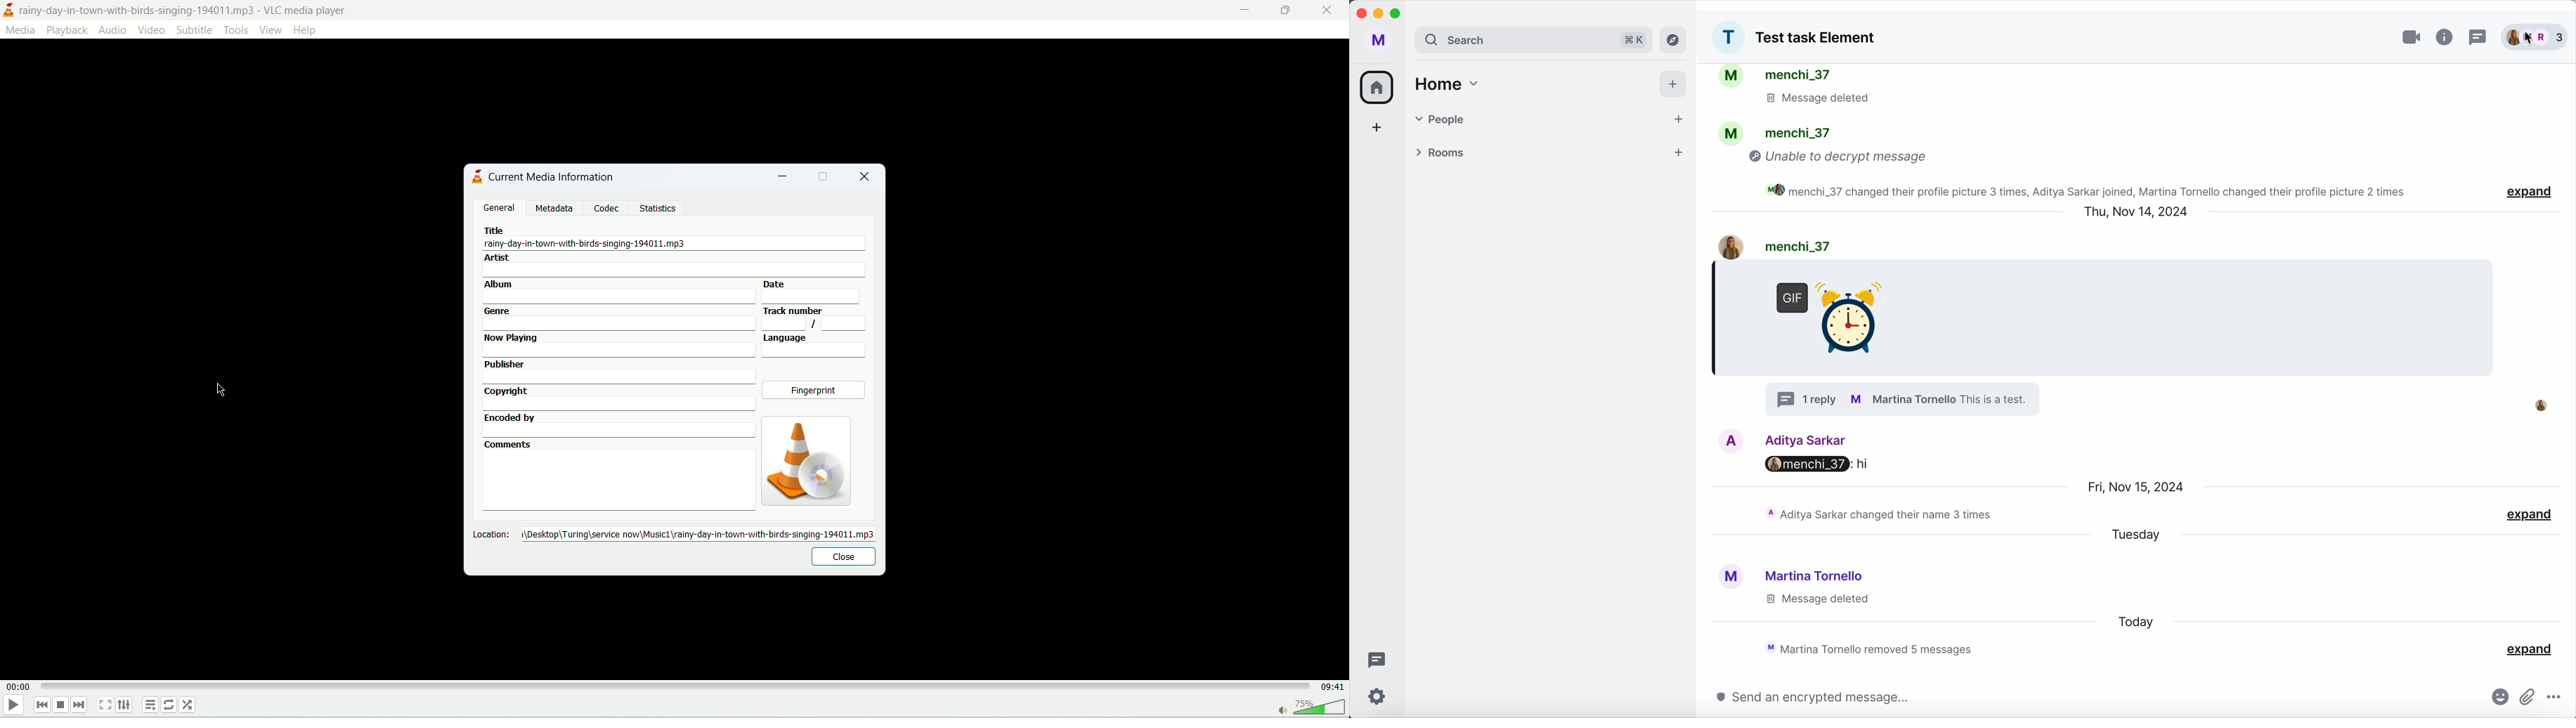 The image size is (2576, 728). What do you see at coordinates (221, 388) in the screenshot?
I see `mouse cursor` at bounding box center [221, 388].